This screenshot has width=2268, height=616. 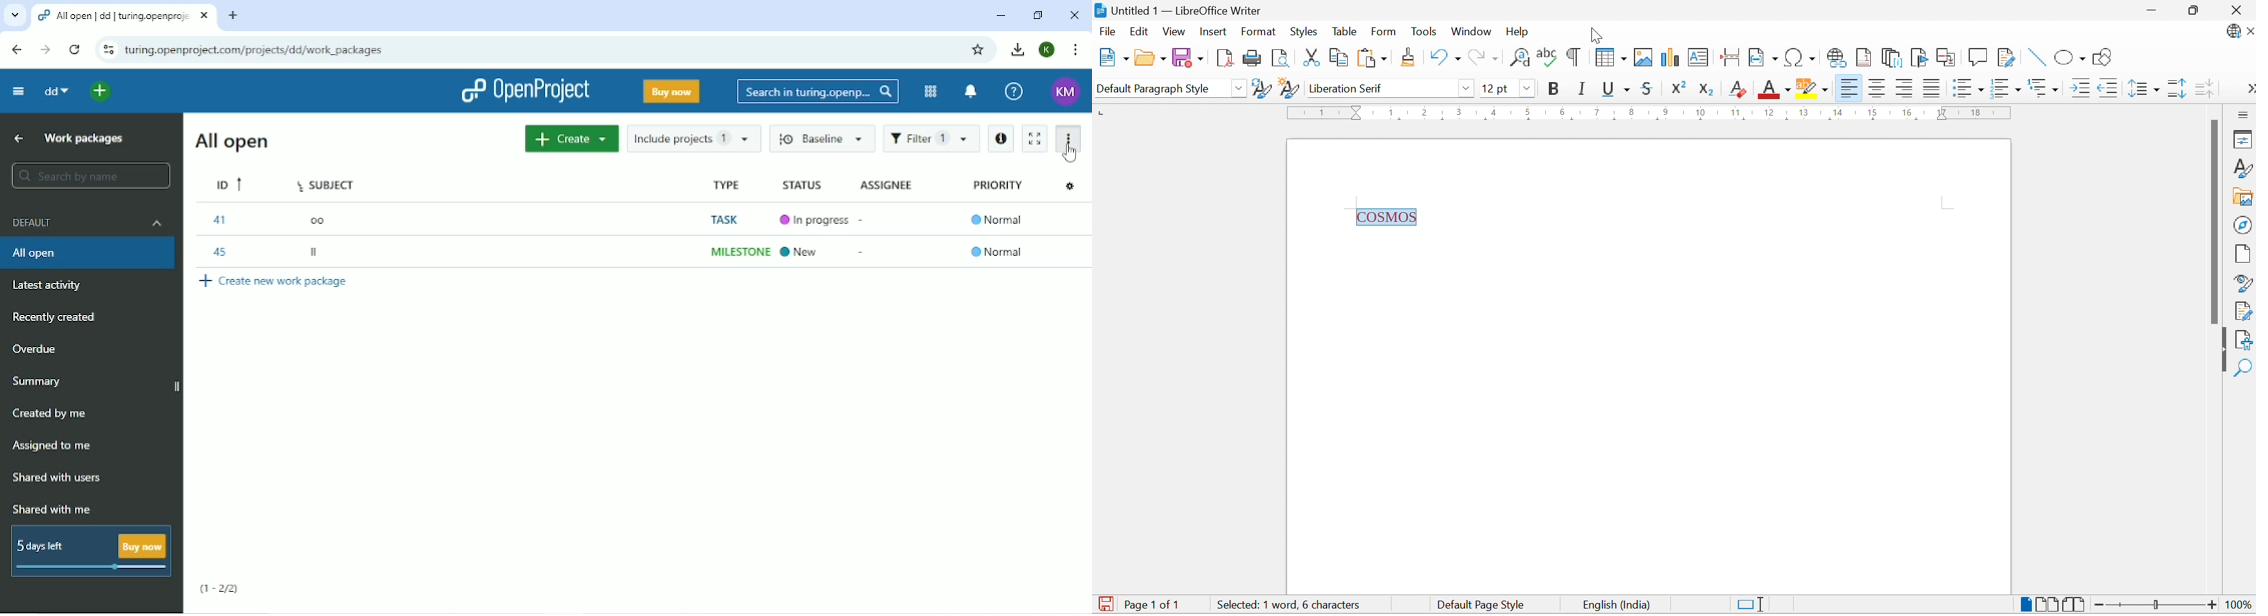 I want to click on Insert Cross-reference, so click(x=1948, y=58).